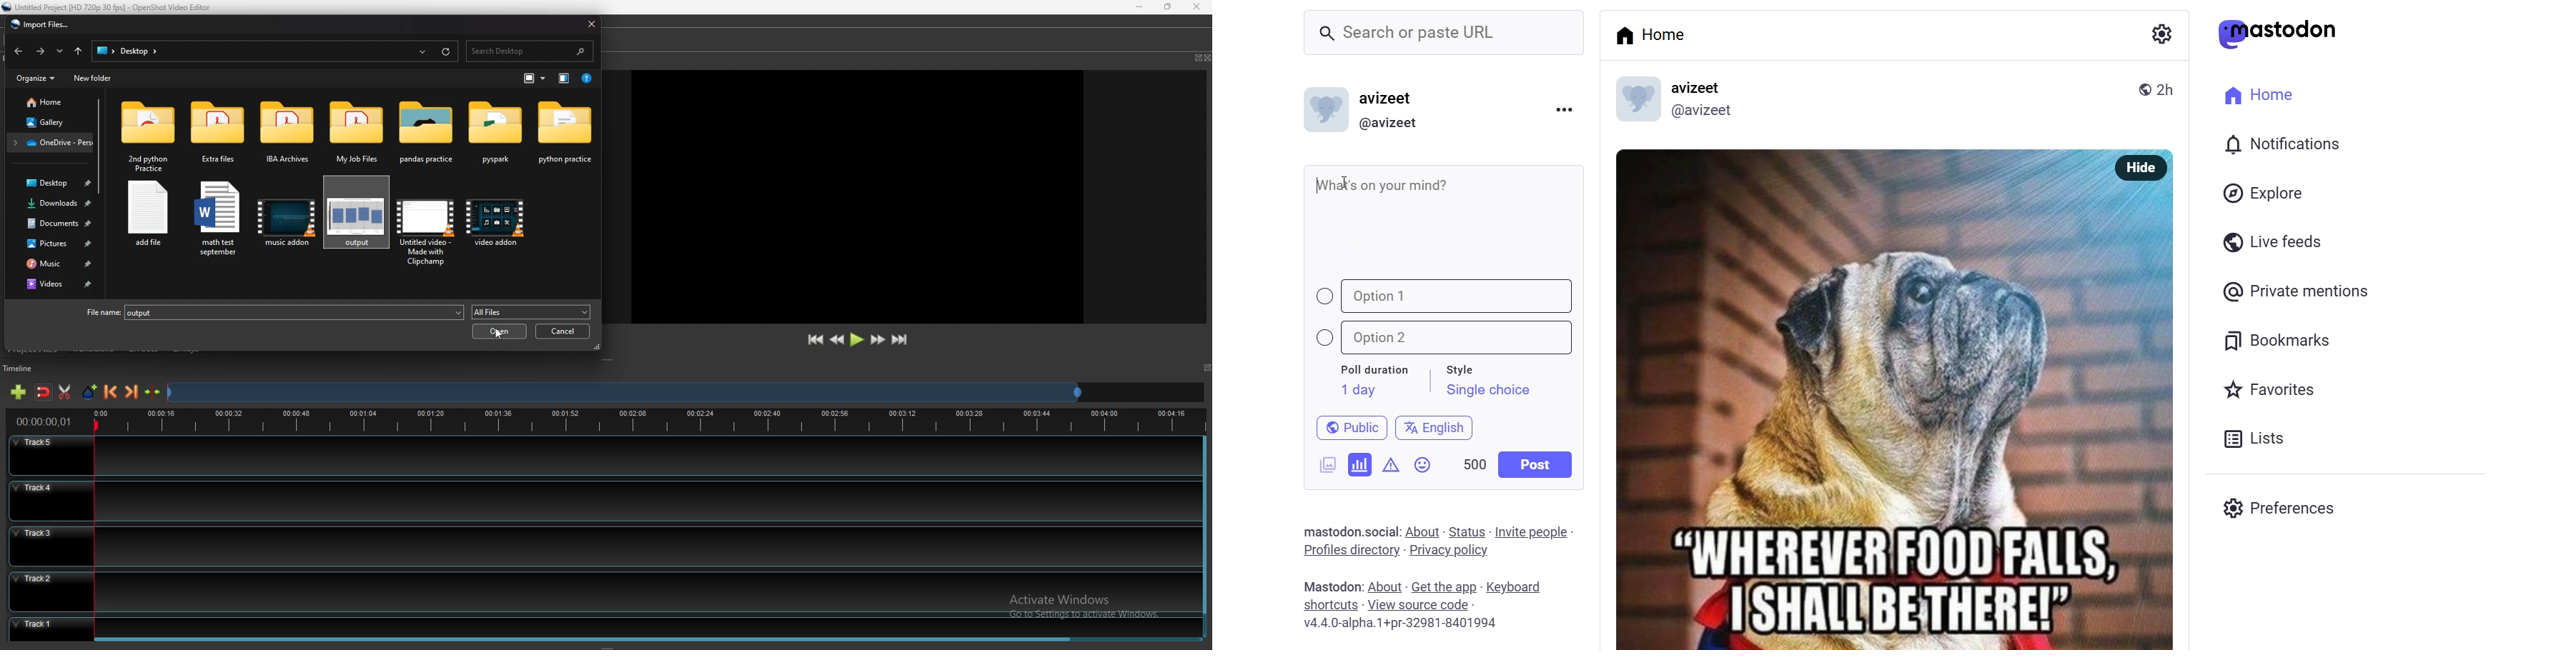 This screenshot has width=2576, height=672. I want to click on music, so click(54, 264).